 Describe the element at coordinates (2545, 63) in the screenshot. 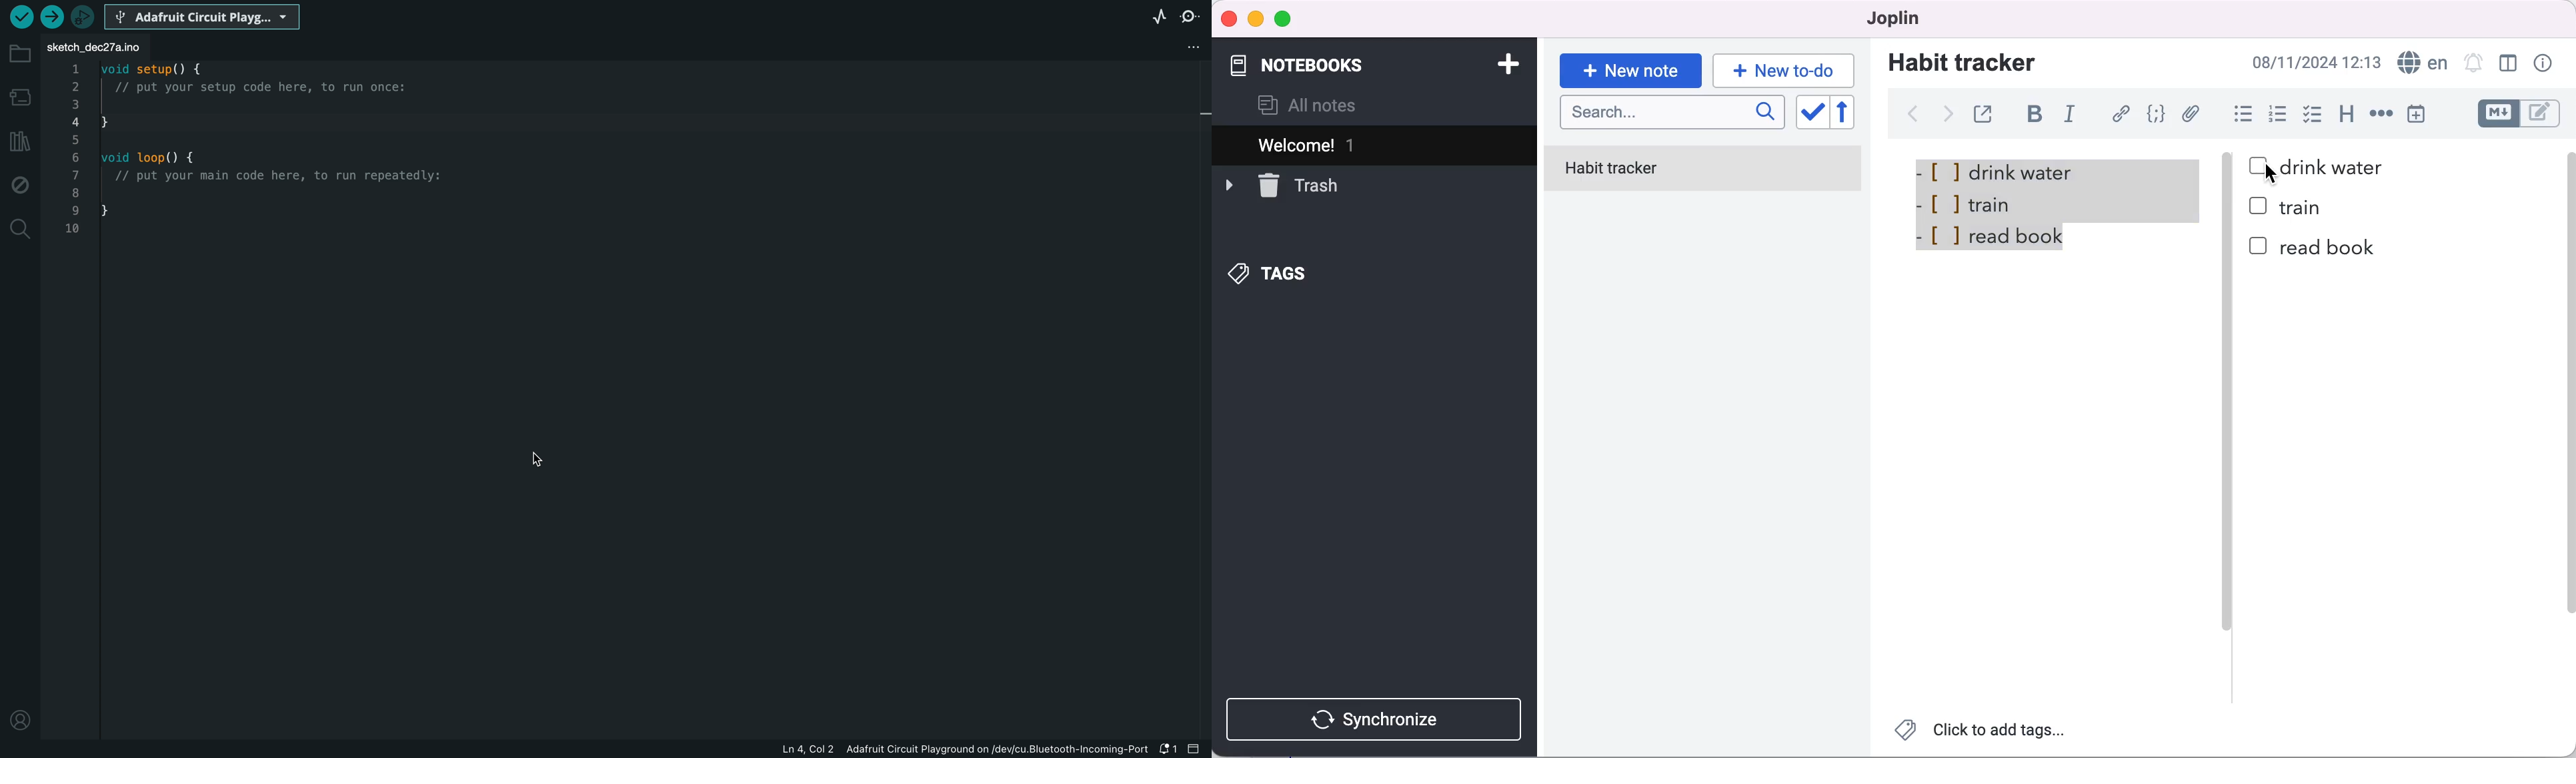

I see `note properties` at that location.